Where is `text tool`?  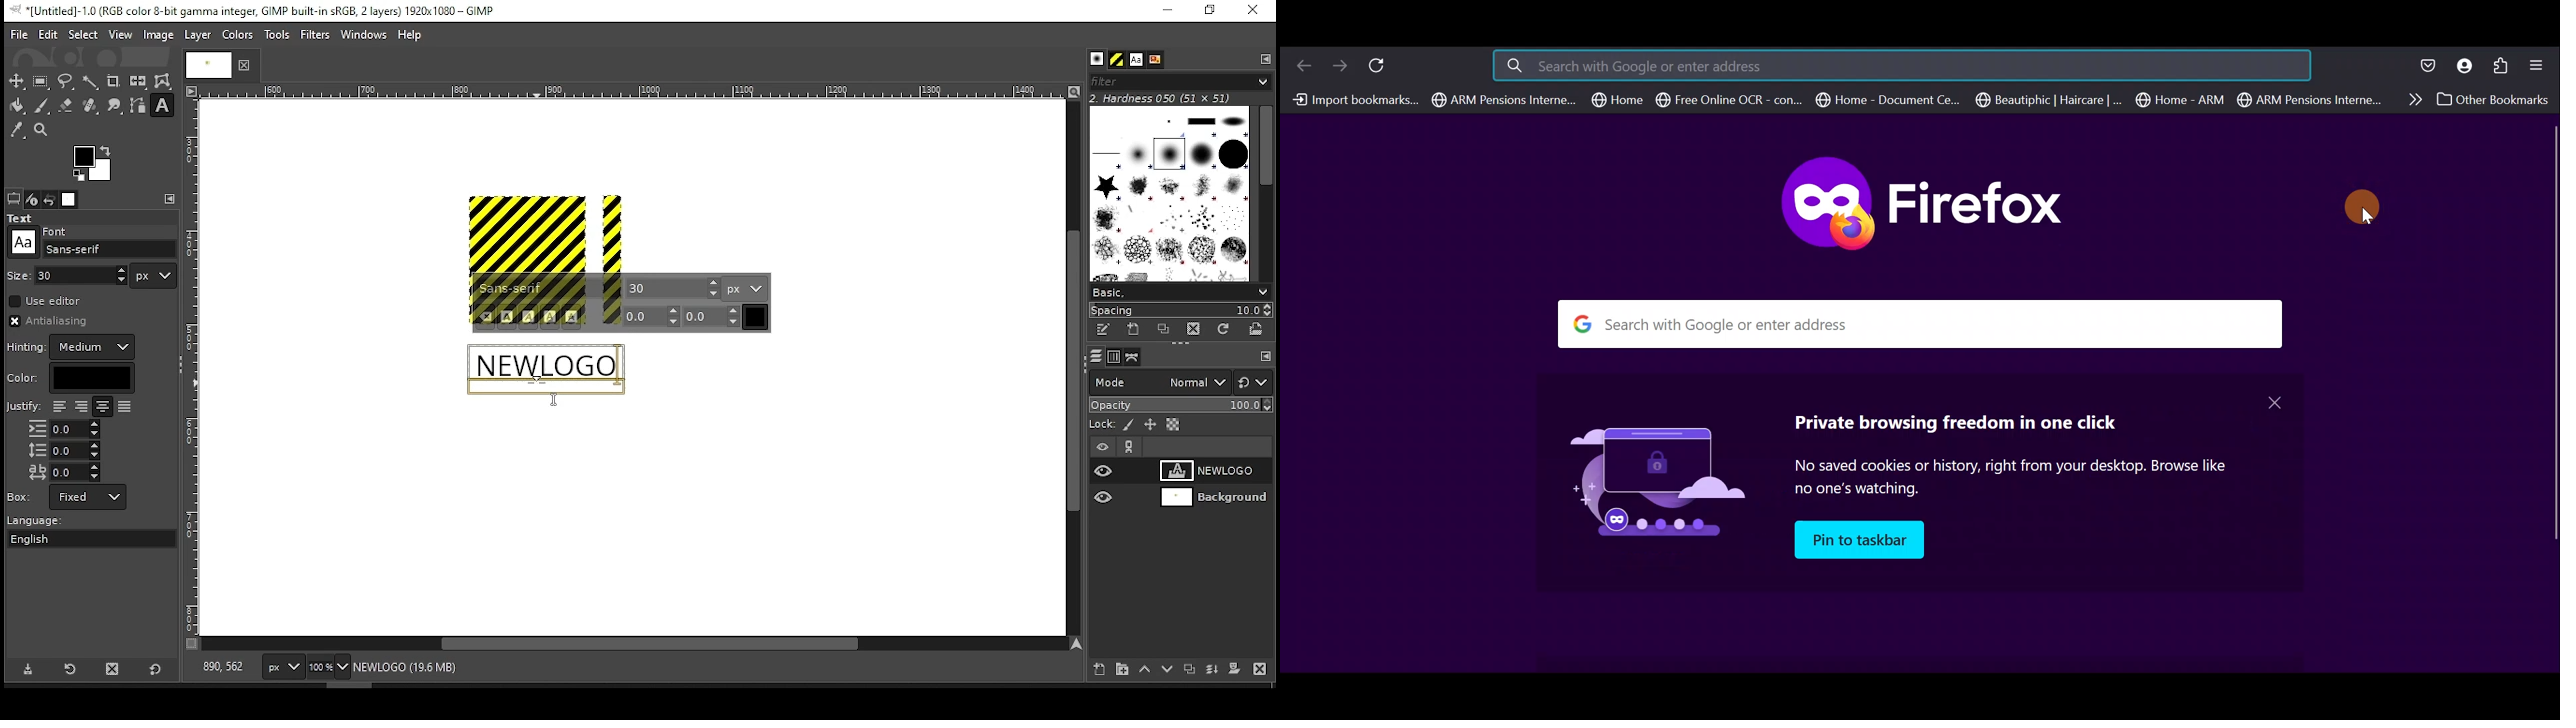
text tool is located at coordinates (162, 107).